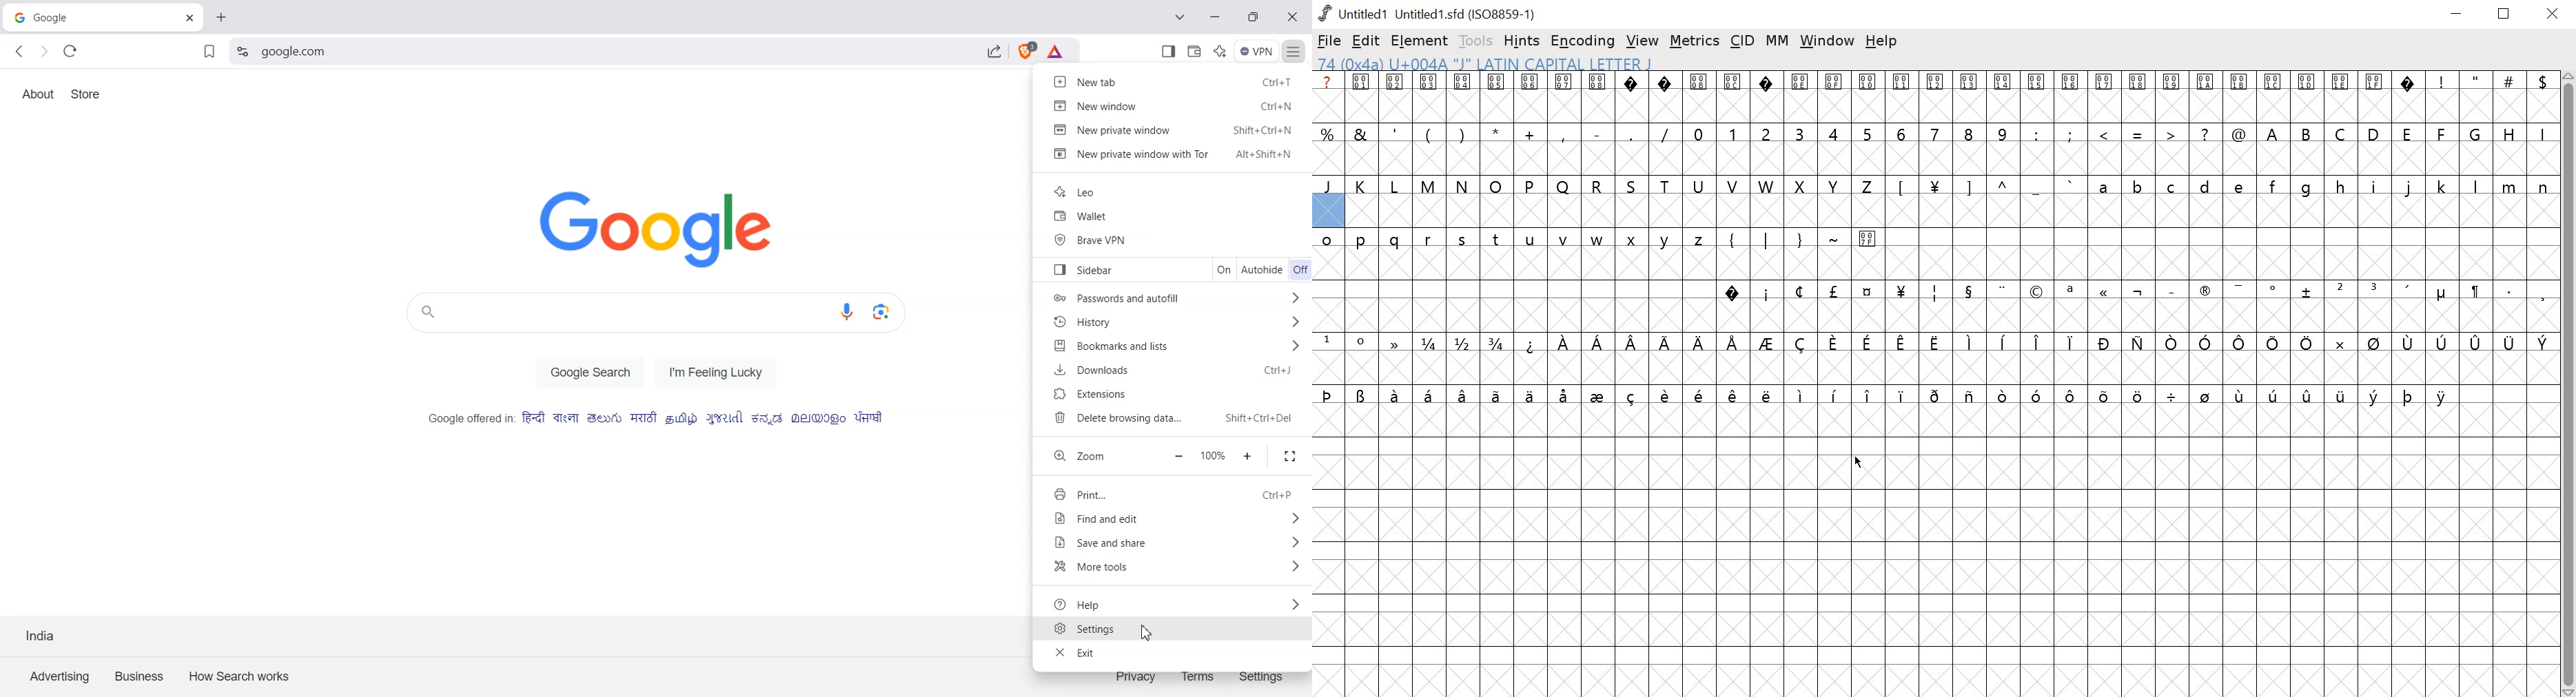 Image resolution: width=2576 pixels, height=700 pixels. What do you see at coordinates (2487, 82) in the screenshot?
I see `special characters` at bounding box center [2487, 82].